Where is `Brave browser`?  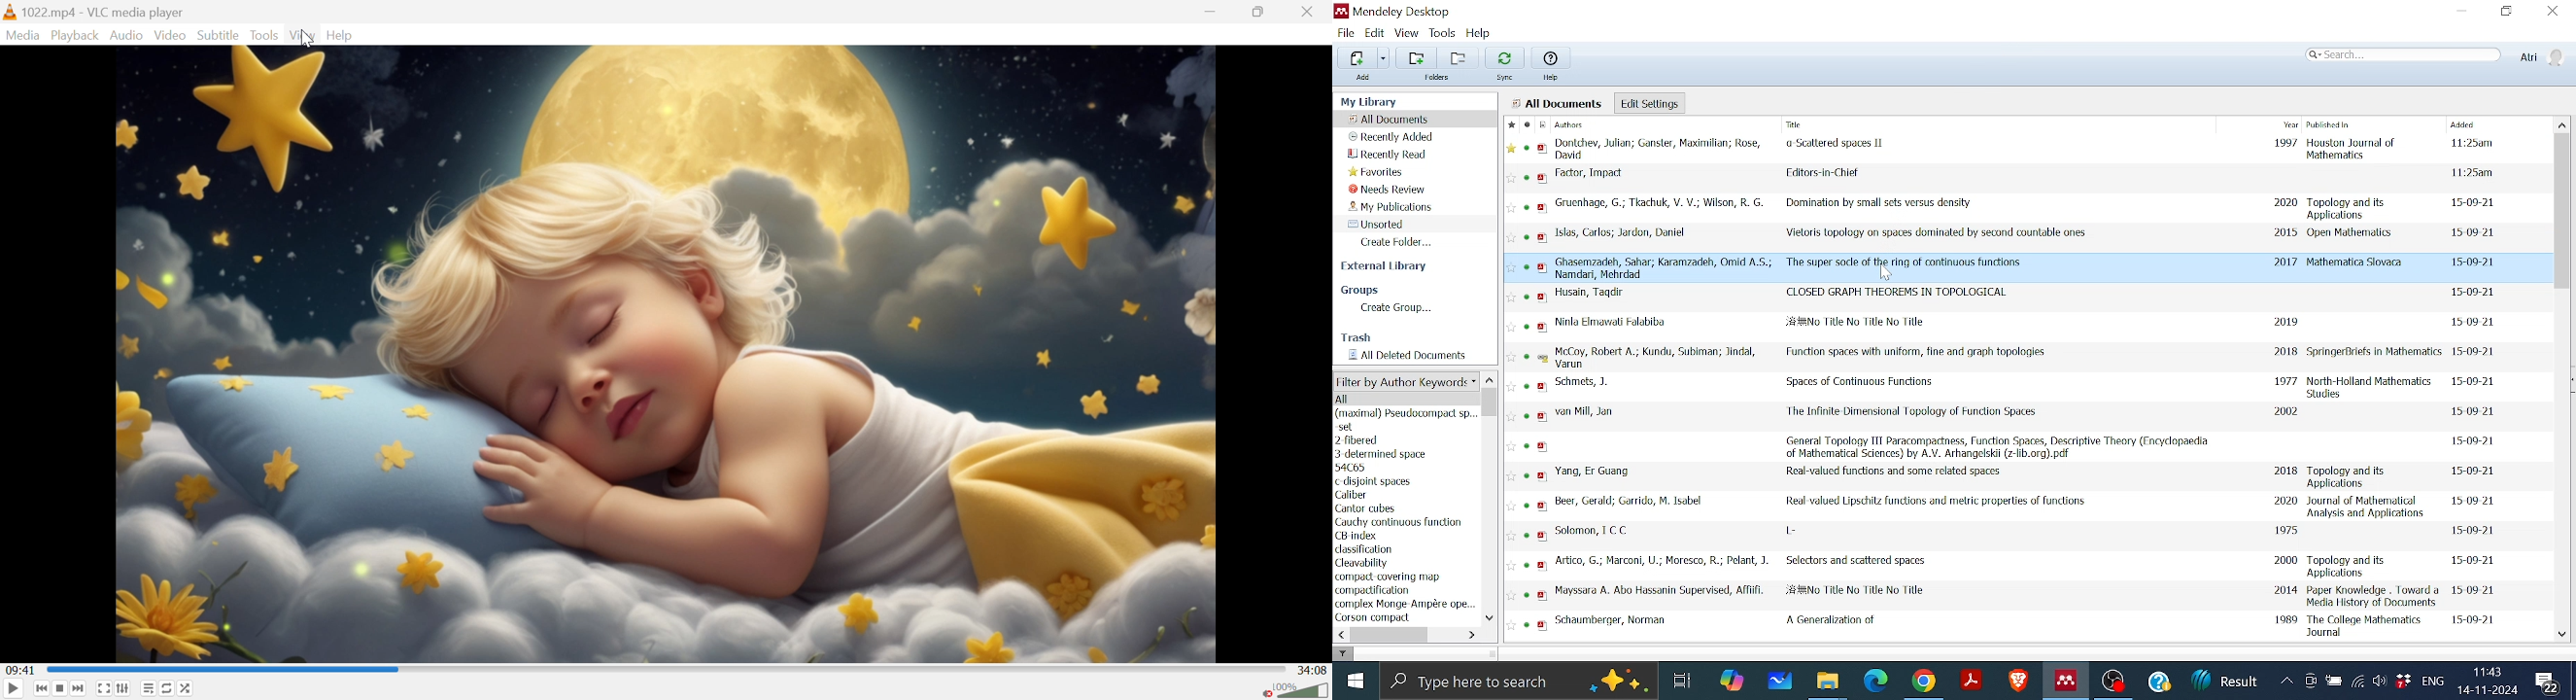
Brave browser is located at coordinates (2018, 681).